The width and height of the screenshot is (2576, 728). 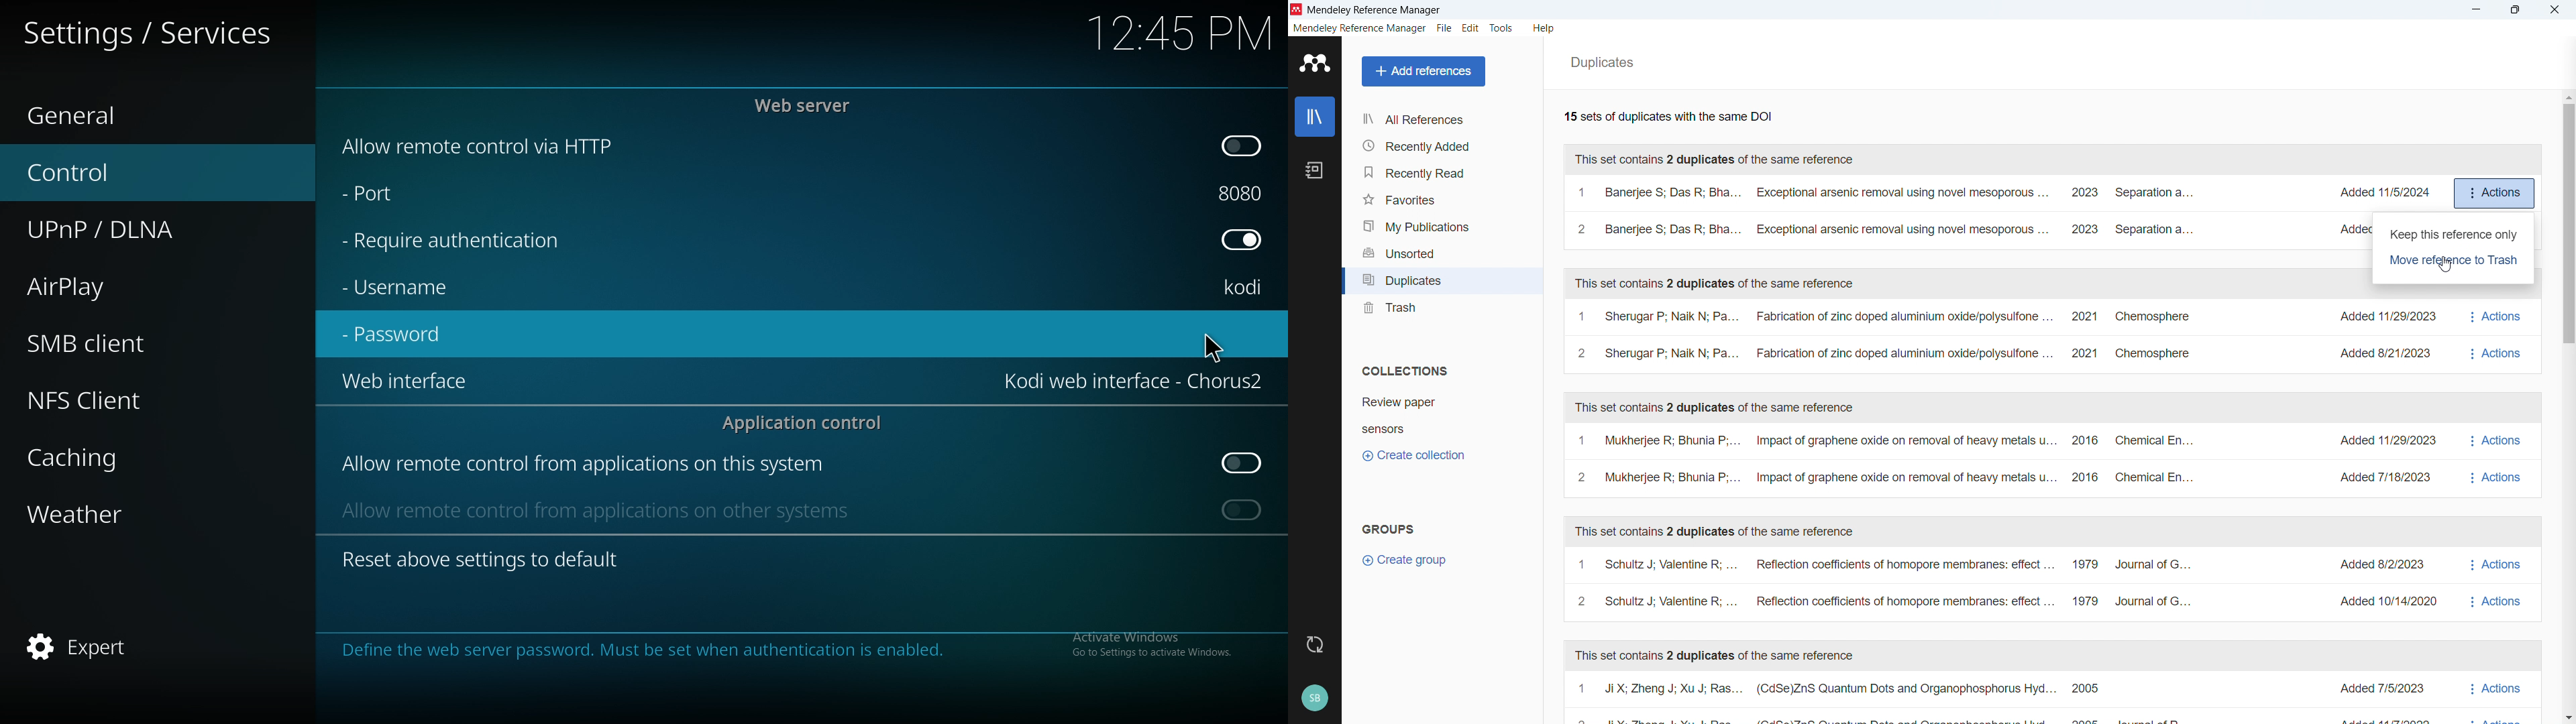 What do you see at coordinates (1297, 10) in the screenshot?
I see `Logo ` at bounding box center [1297, 10].